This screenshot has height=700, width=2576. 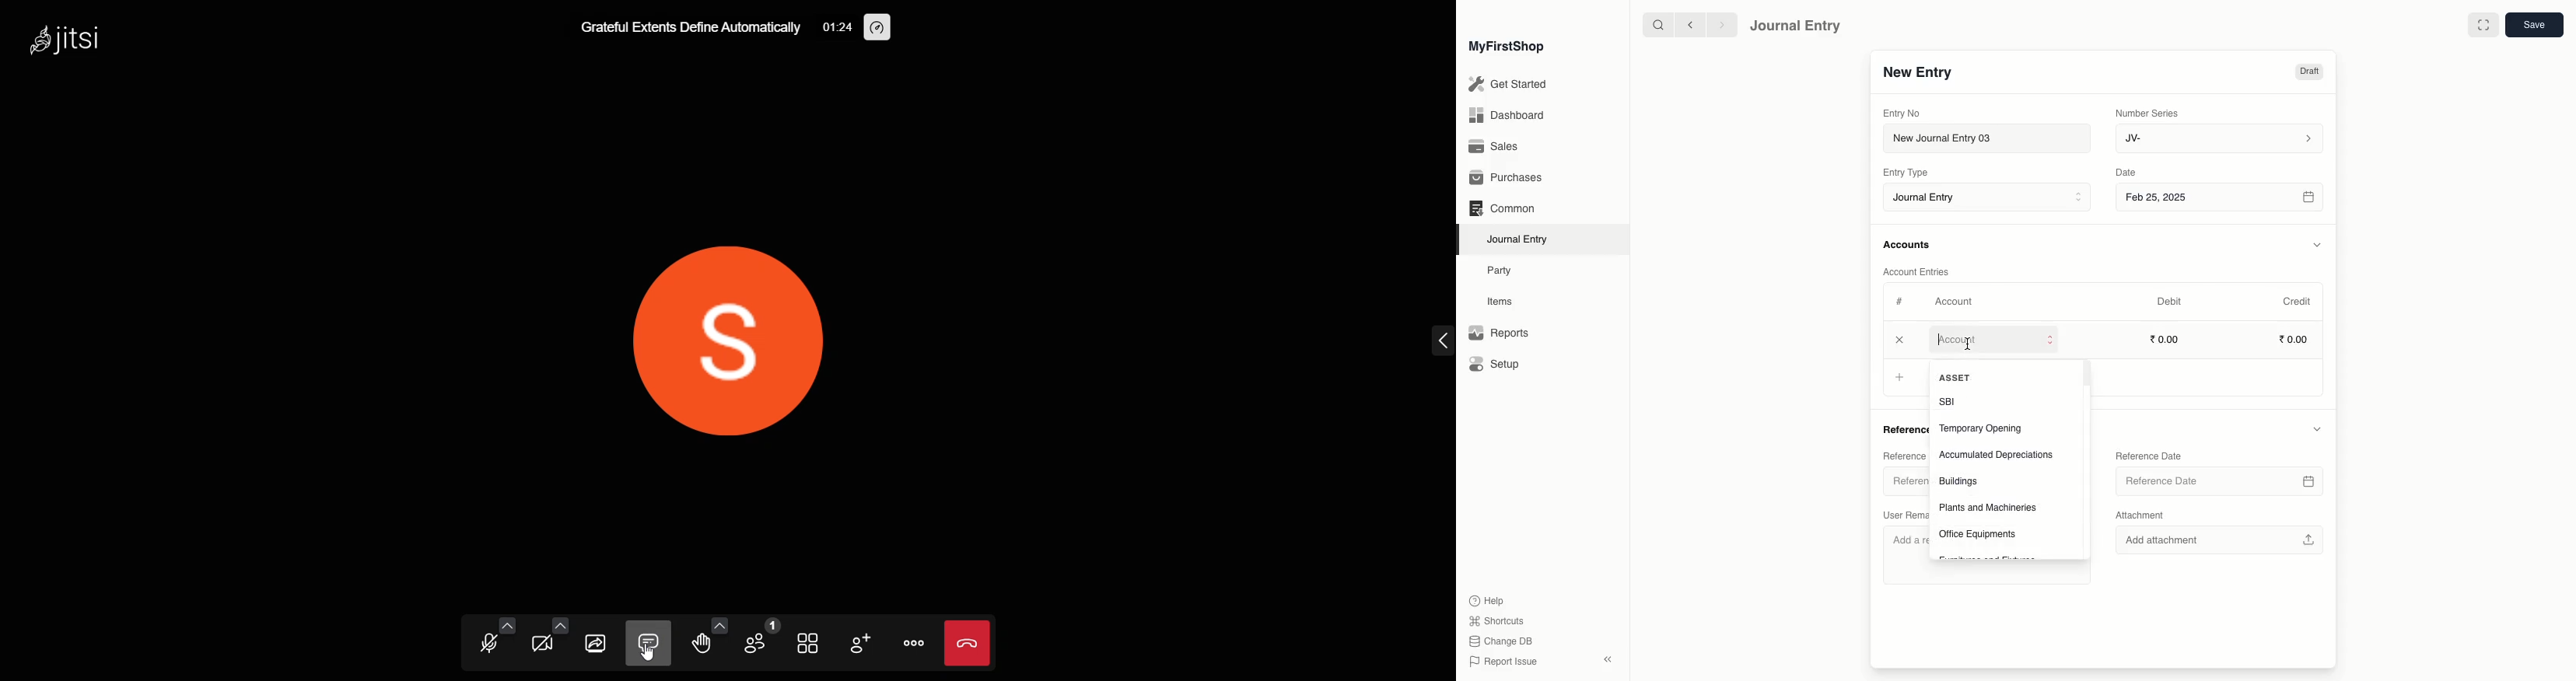 What do you see at coordinates (1951, 401) in the screenshot?
I see `SBI` at bounding box center [1951, 401].